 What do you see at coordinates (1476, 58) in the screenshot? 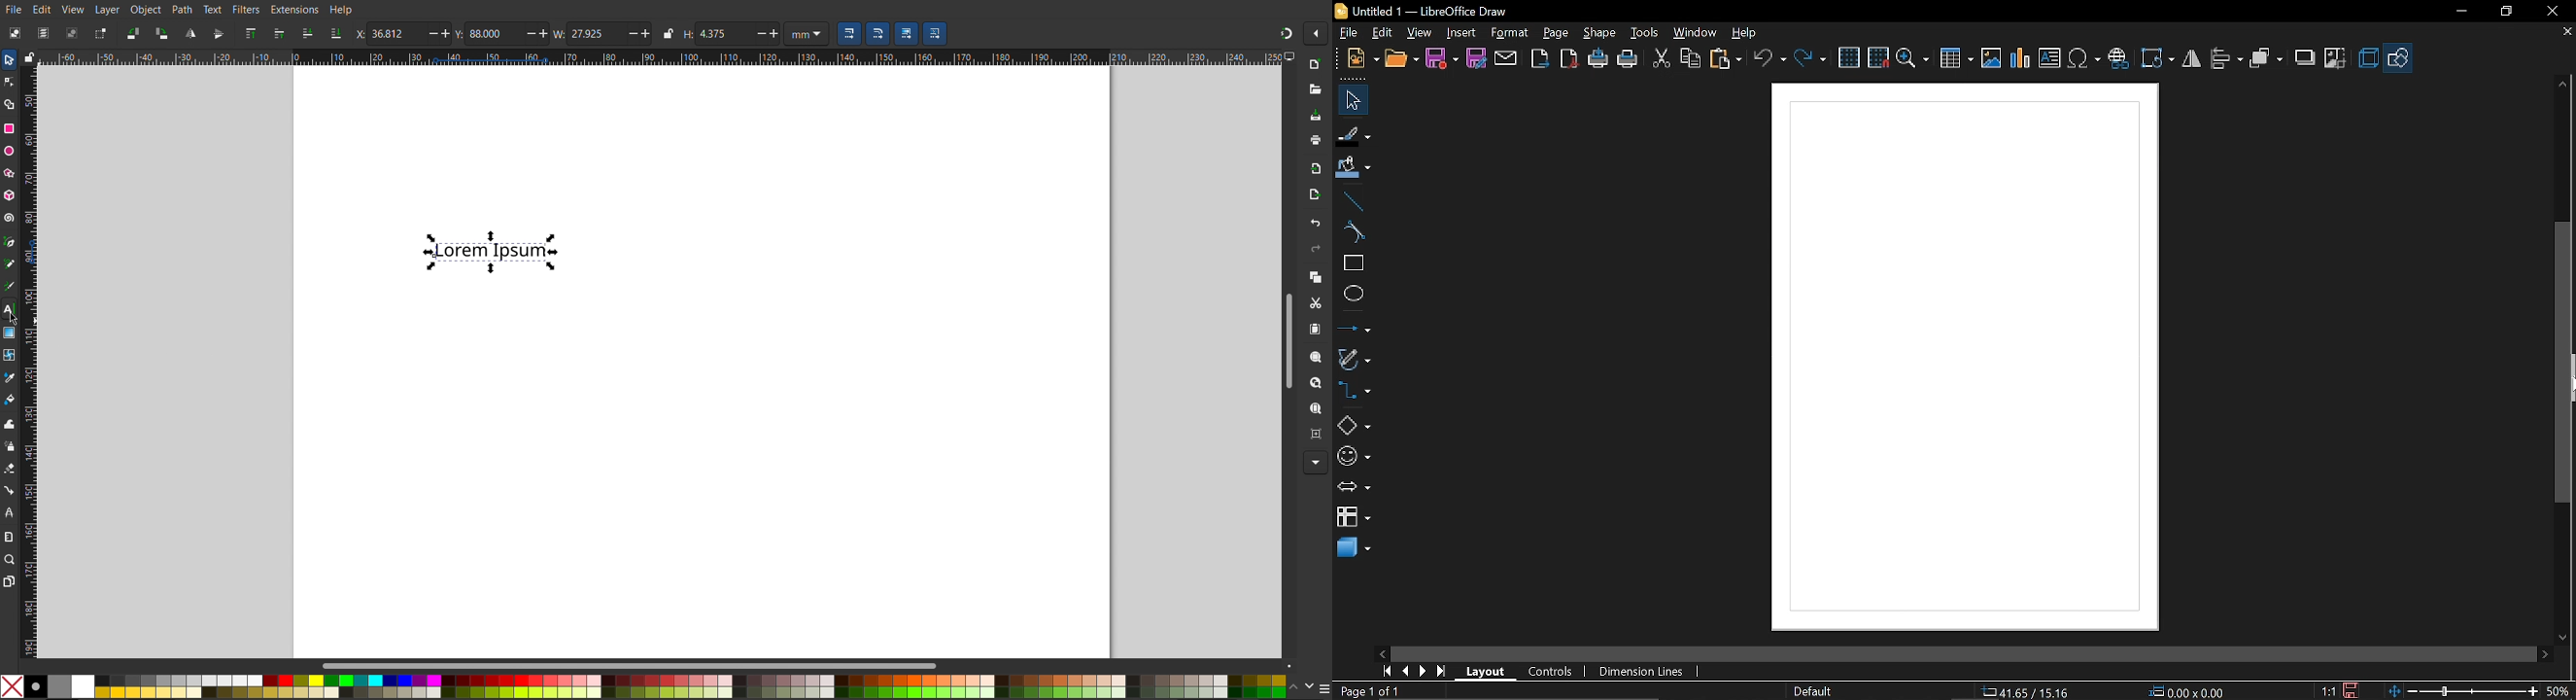
I see `save as` at bounding box center [1476, 58].